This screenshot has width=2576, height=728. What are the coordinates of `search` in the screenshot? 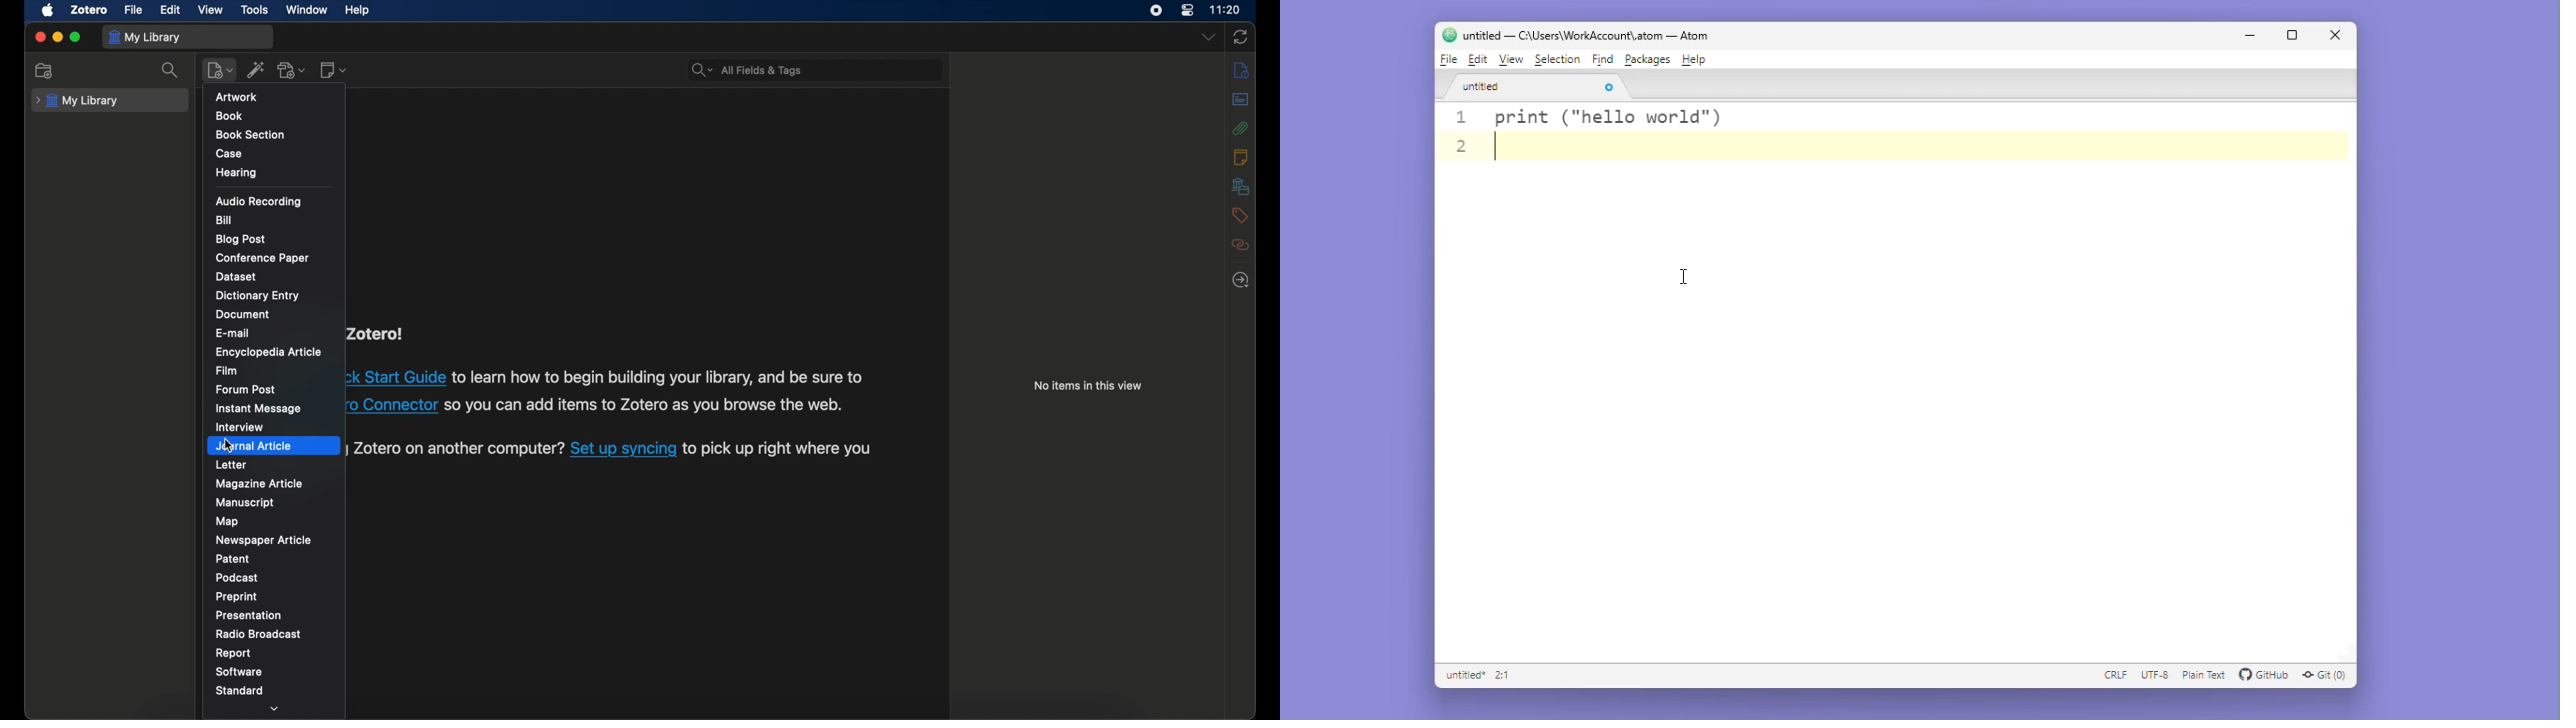 It's located at (169, 70).